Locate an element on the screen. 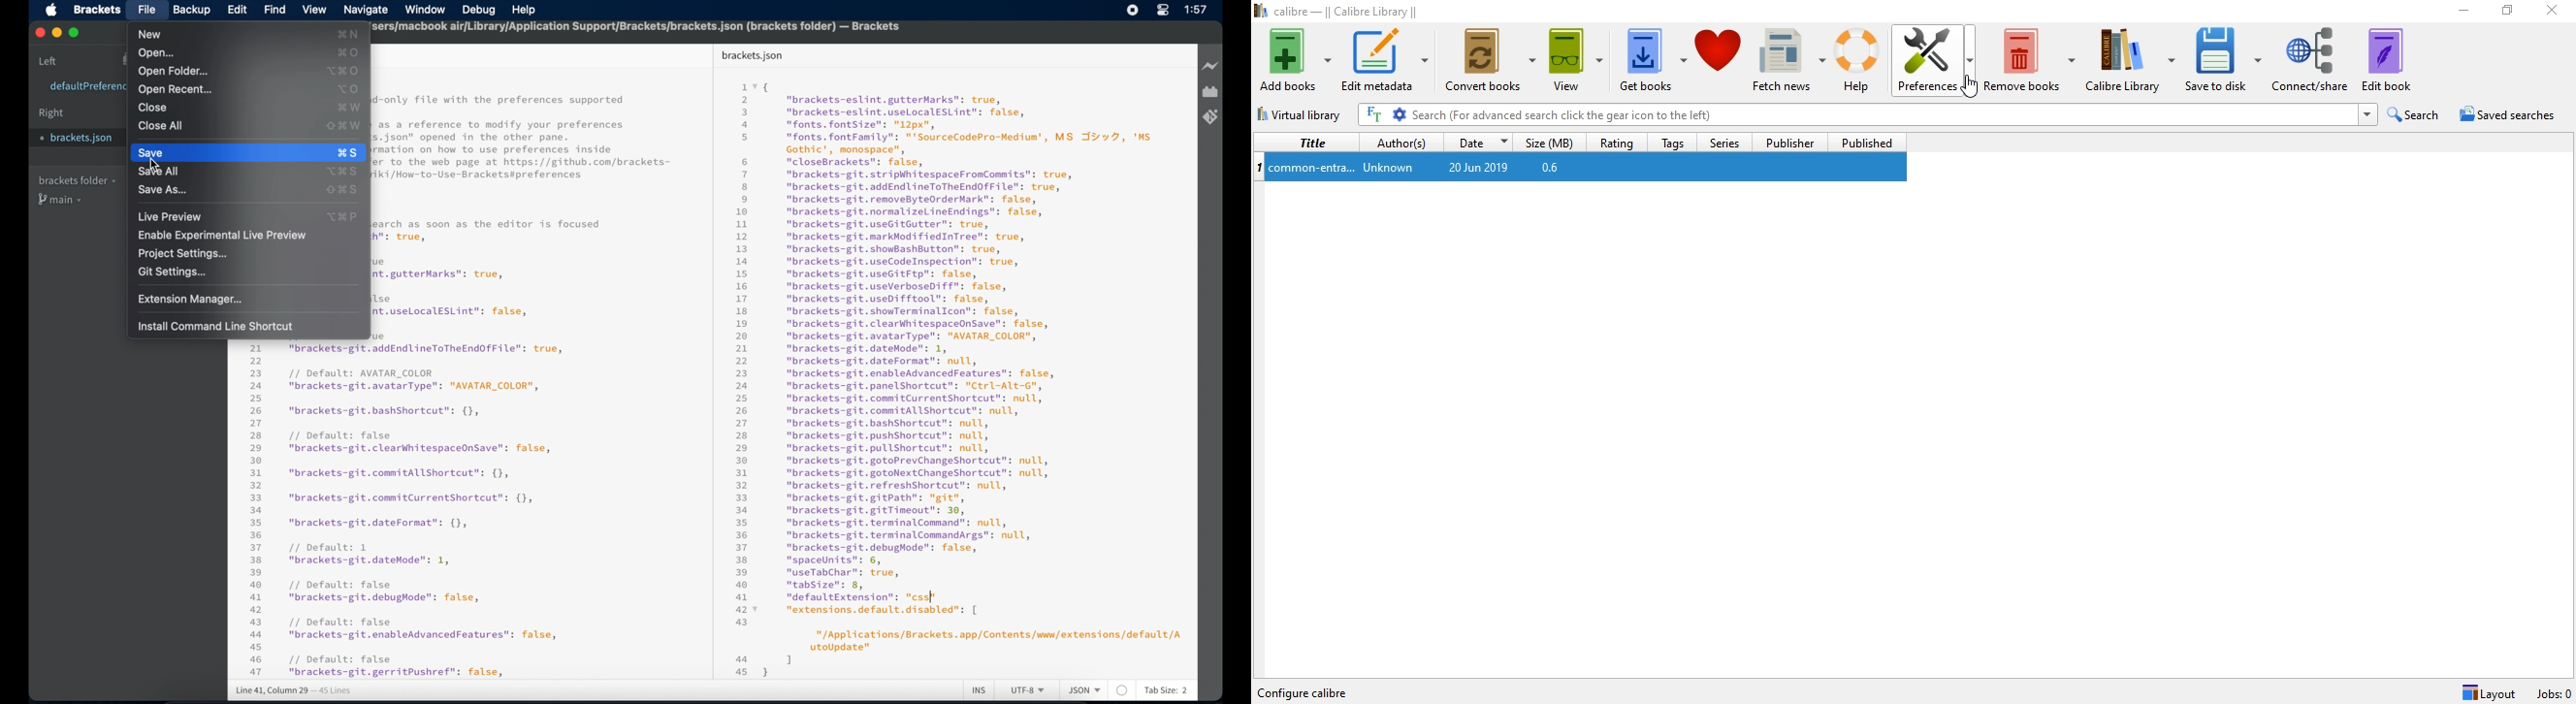 The width and height of the screenshot is (2576, 728). debug is located at coordinates (479, 9).